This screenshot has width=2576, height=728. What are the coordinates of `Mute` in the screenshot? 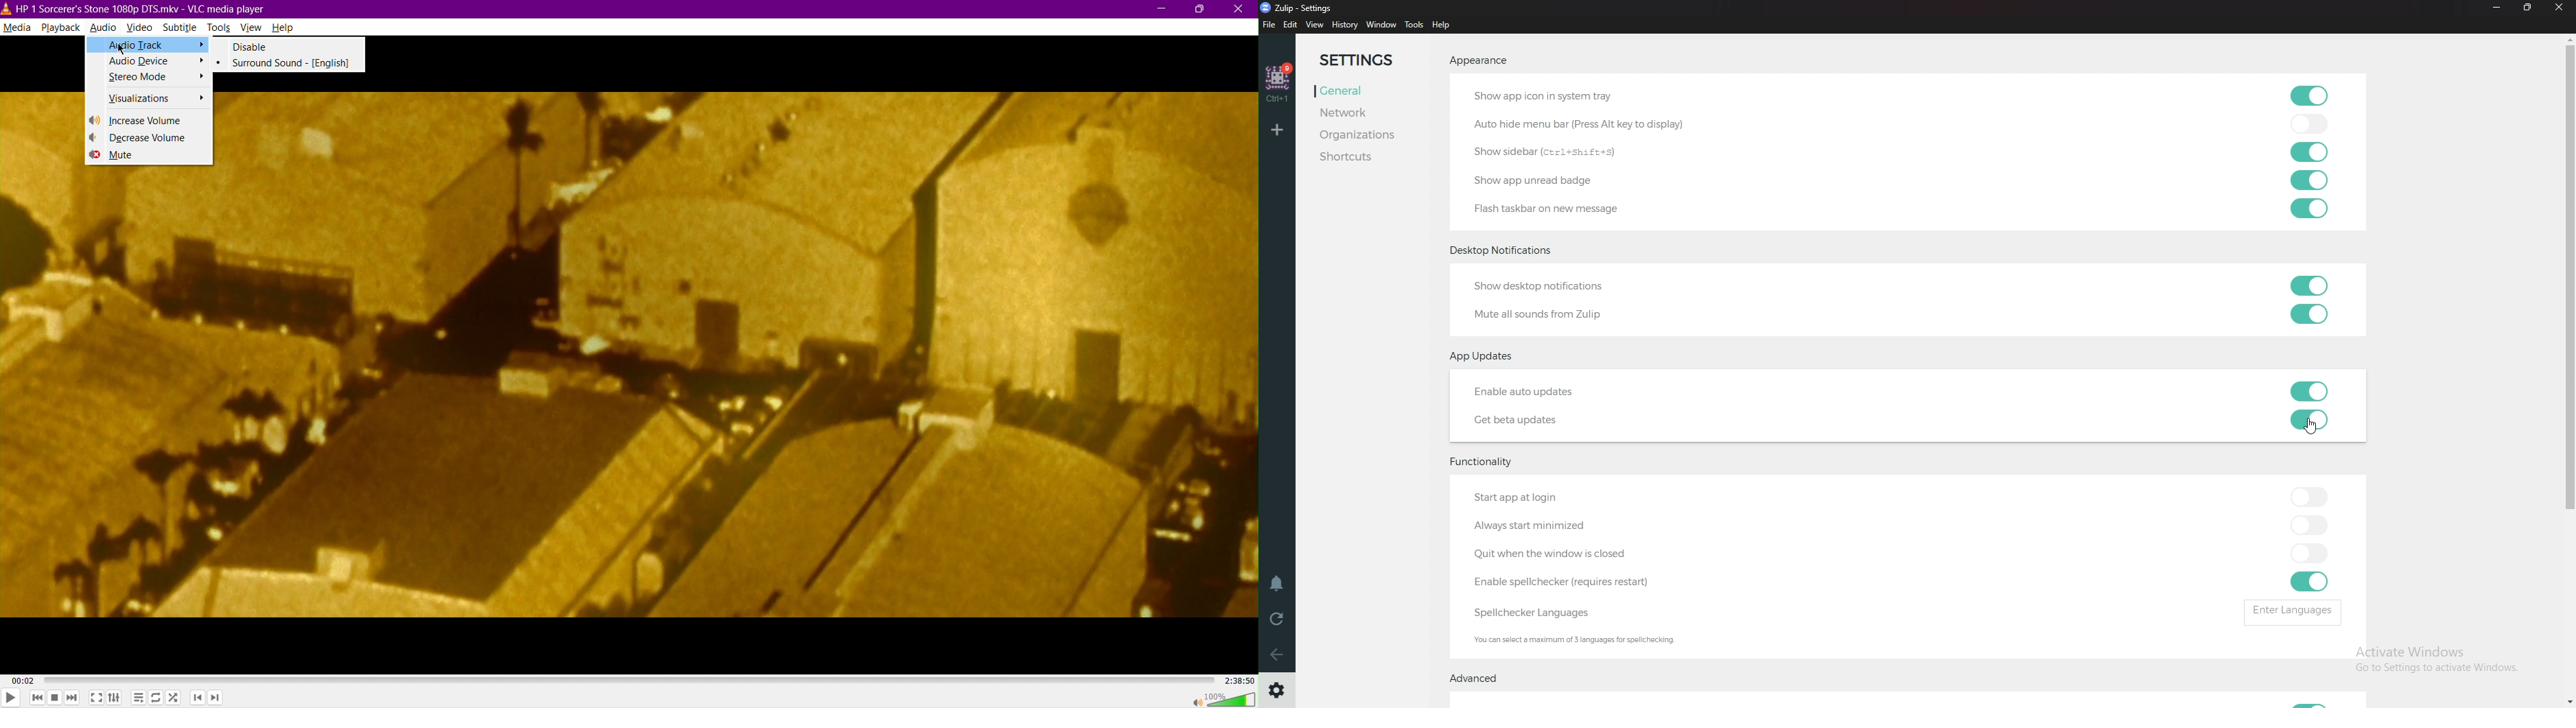 It's located at (148, 158).